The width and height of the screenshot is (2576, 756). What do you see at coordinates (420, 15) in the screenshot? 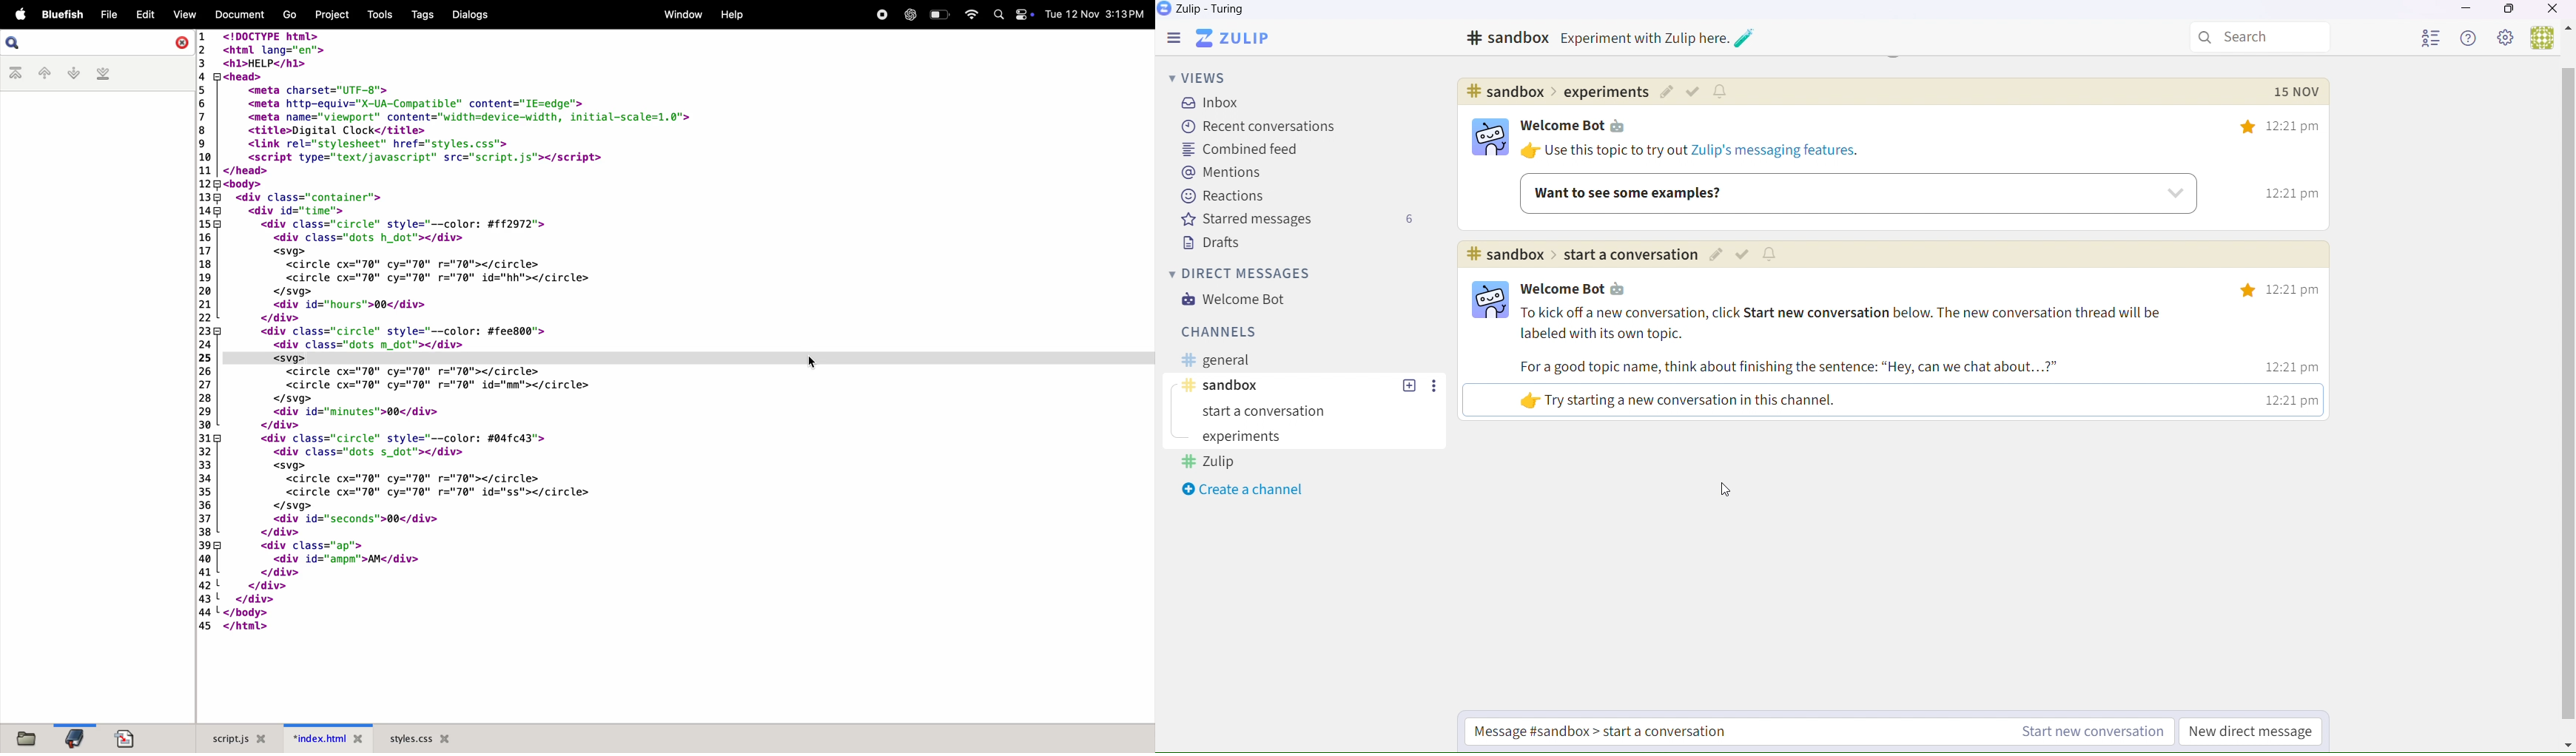
I see `tags` at bounding box center [420, 15].